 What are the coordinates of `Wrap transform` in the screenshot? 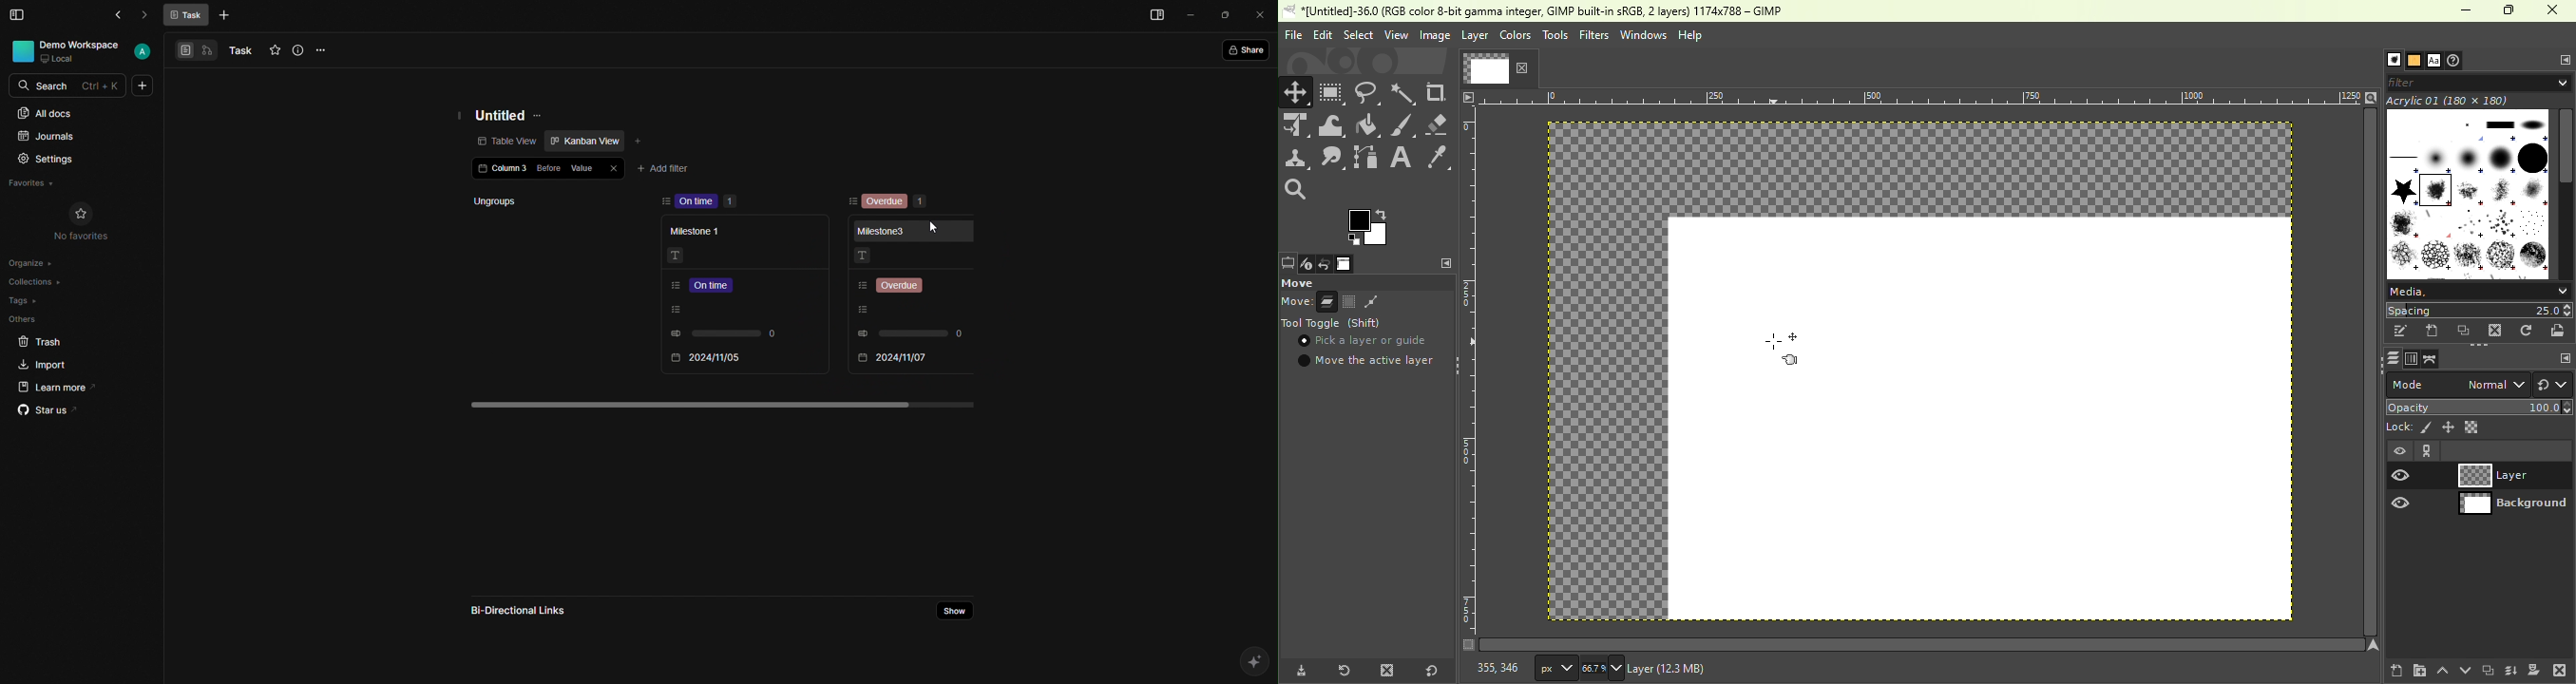 It's located at (1331, 125).